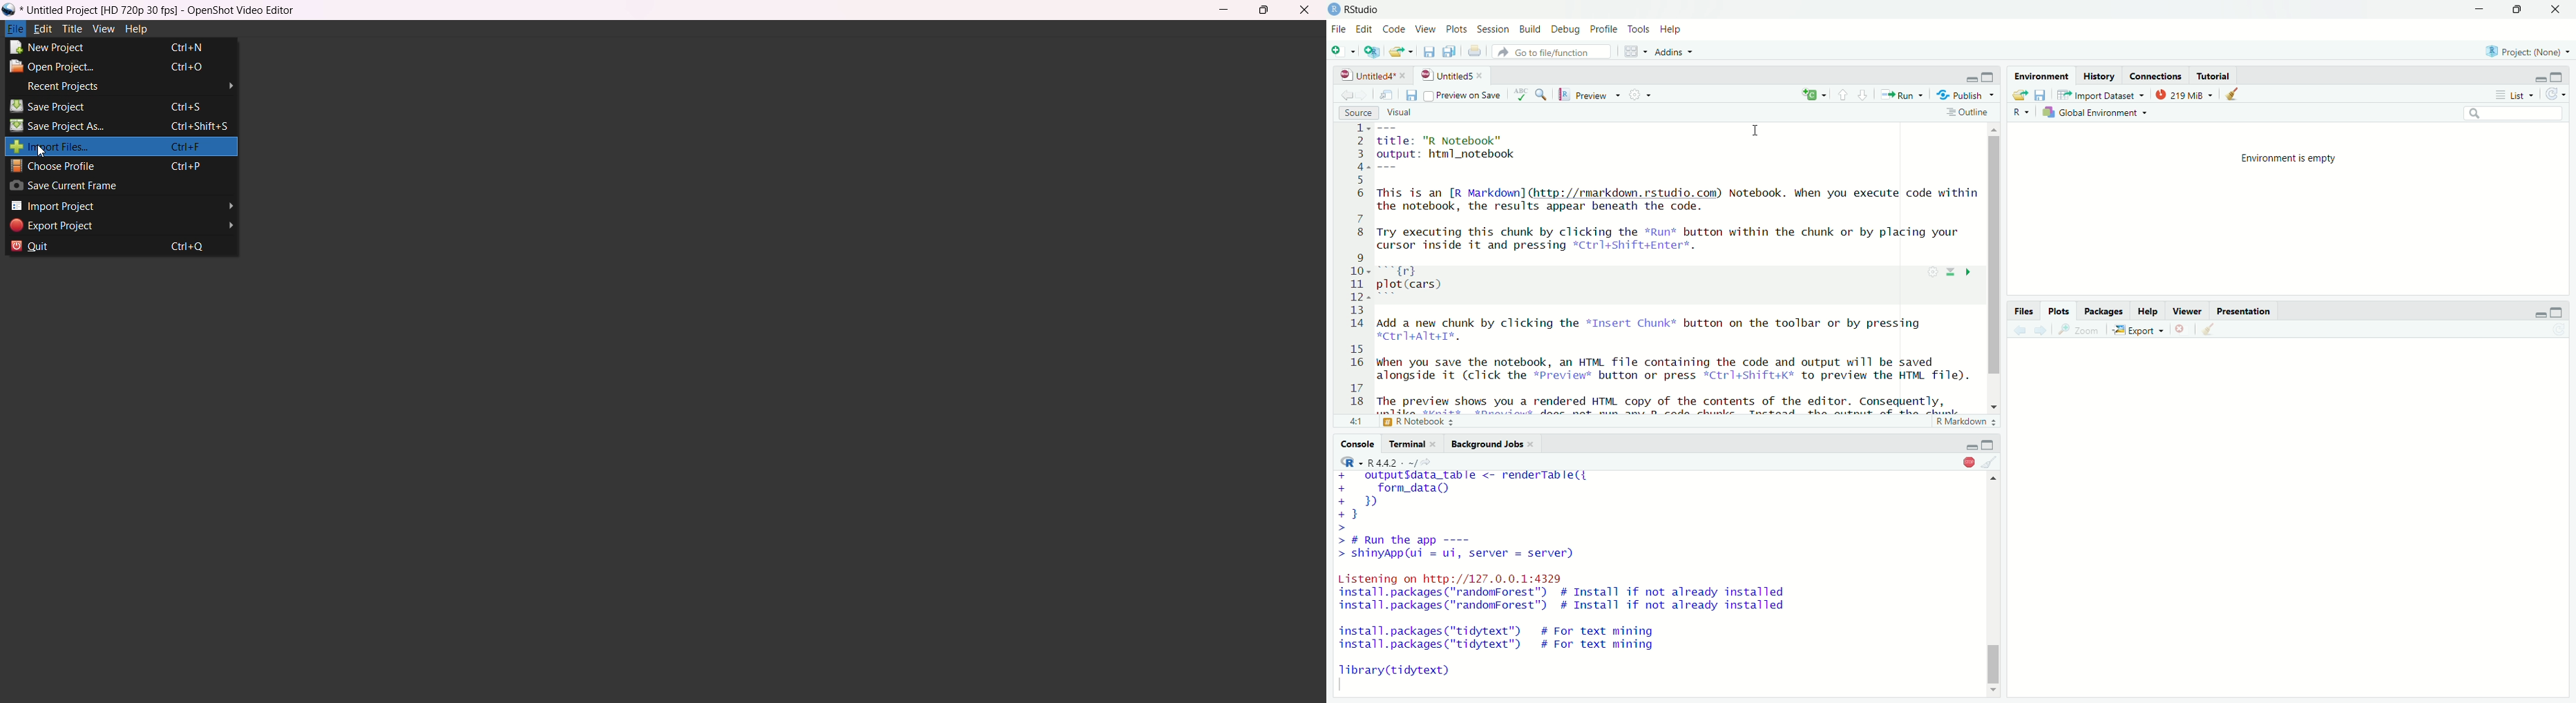 Image resolution: width=2576 pixels, height=728 pixels. What do you see at coordinates (2022, 95) in the screenshot?
I see `load workspace` at bounding box center [2022, 95].